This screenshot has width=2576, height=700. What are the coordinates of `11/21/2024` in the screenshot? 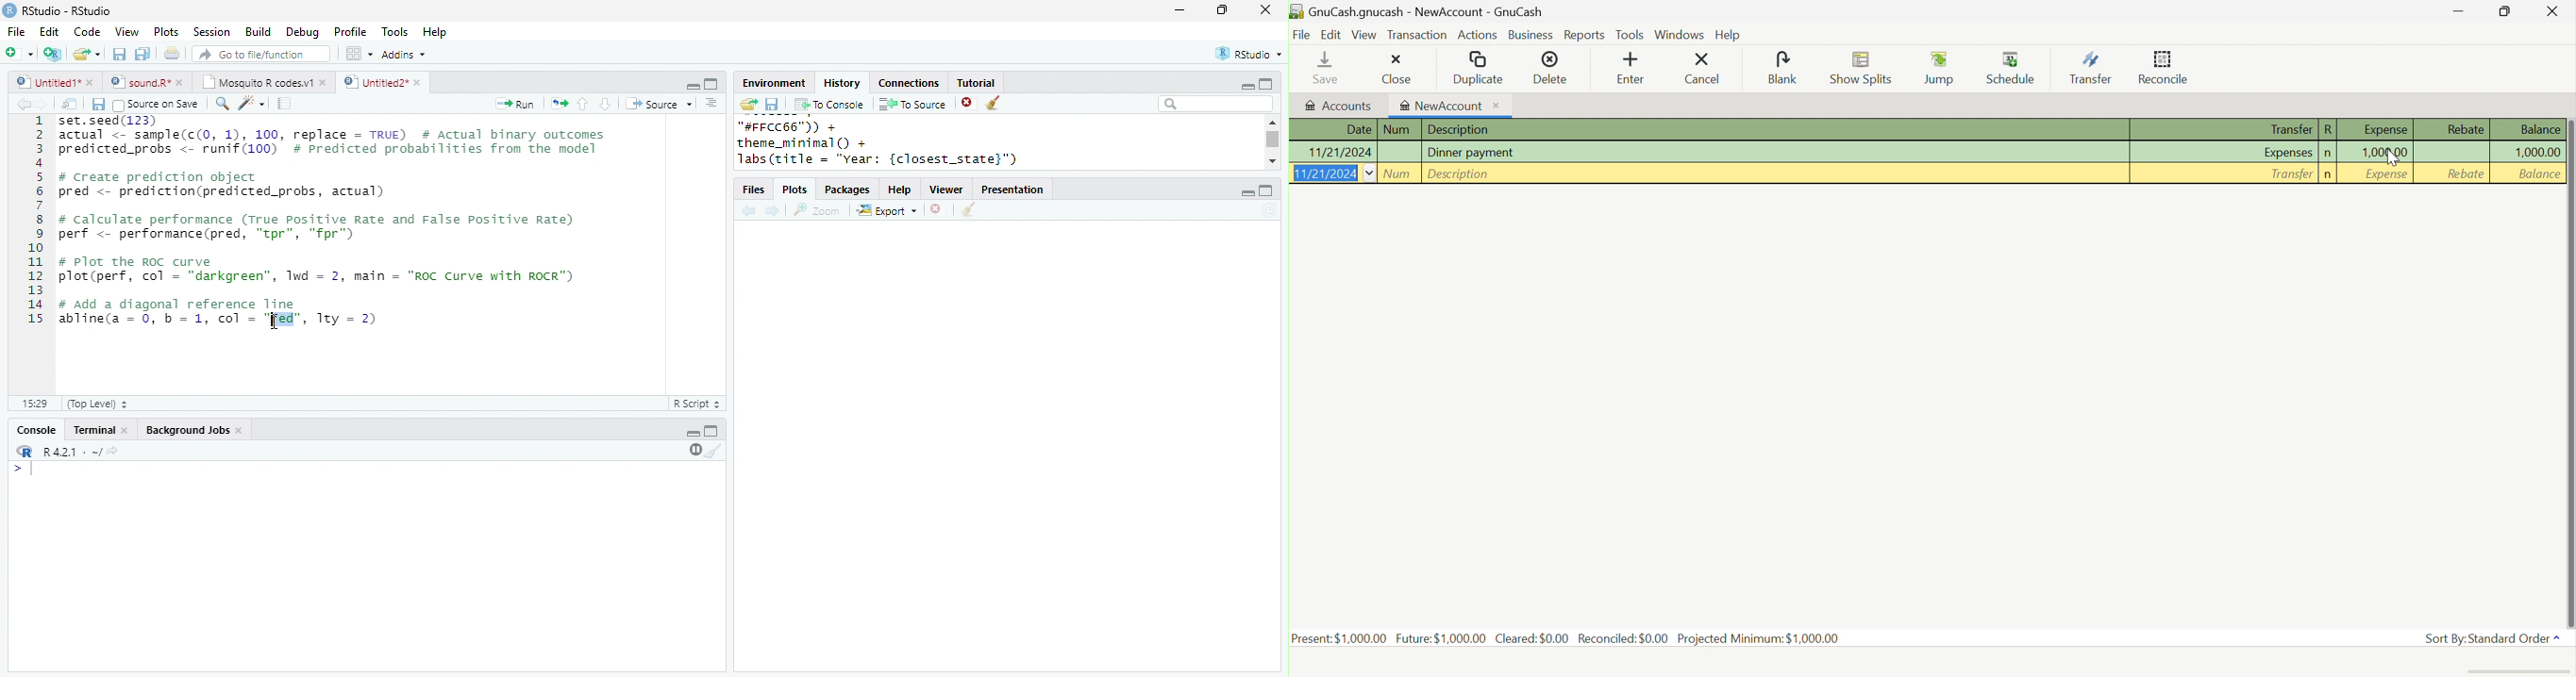 It's located at (1324, 174).